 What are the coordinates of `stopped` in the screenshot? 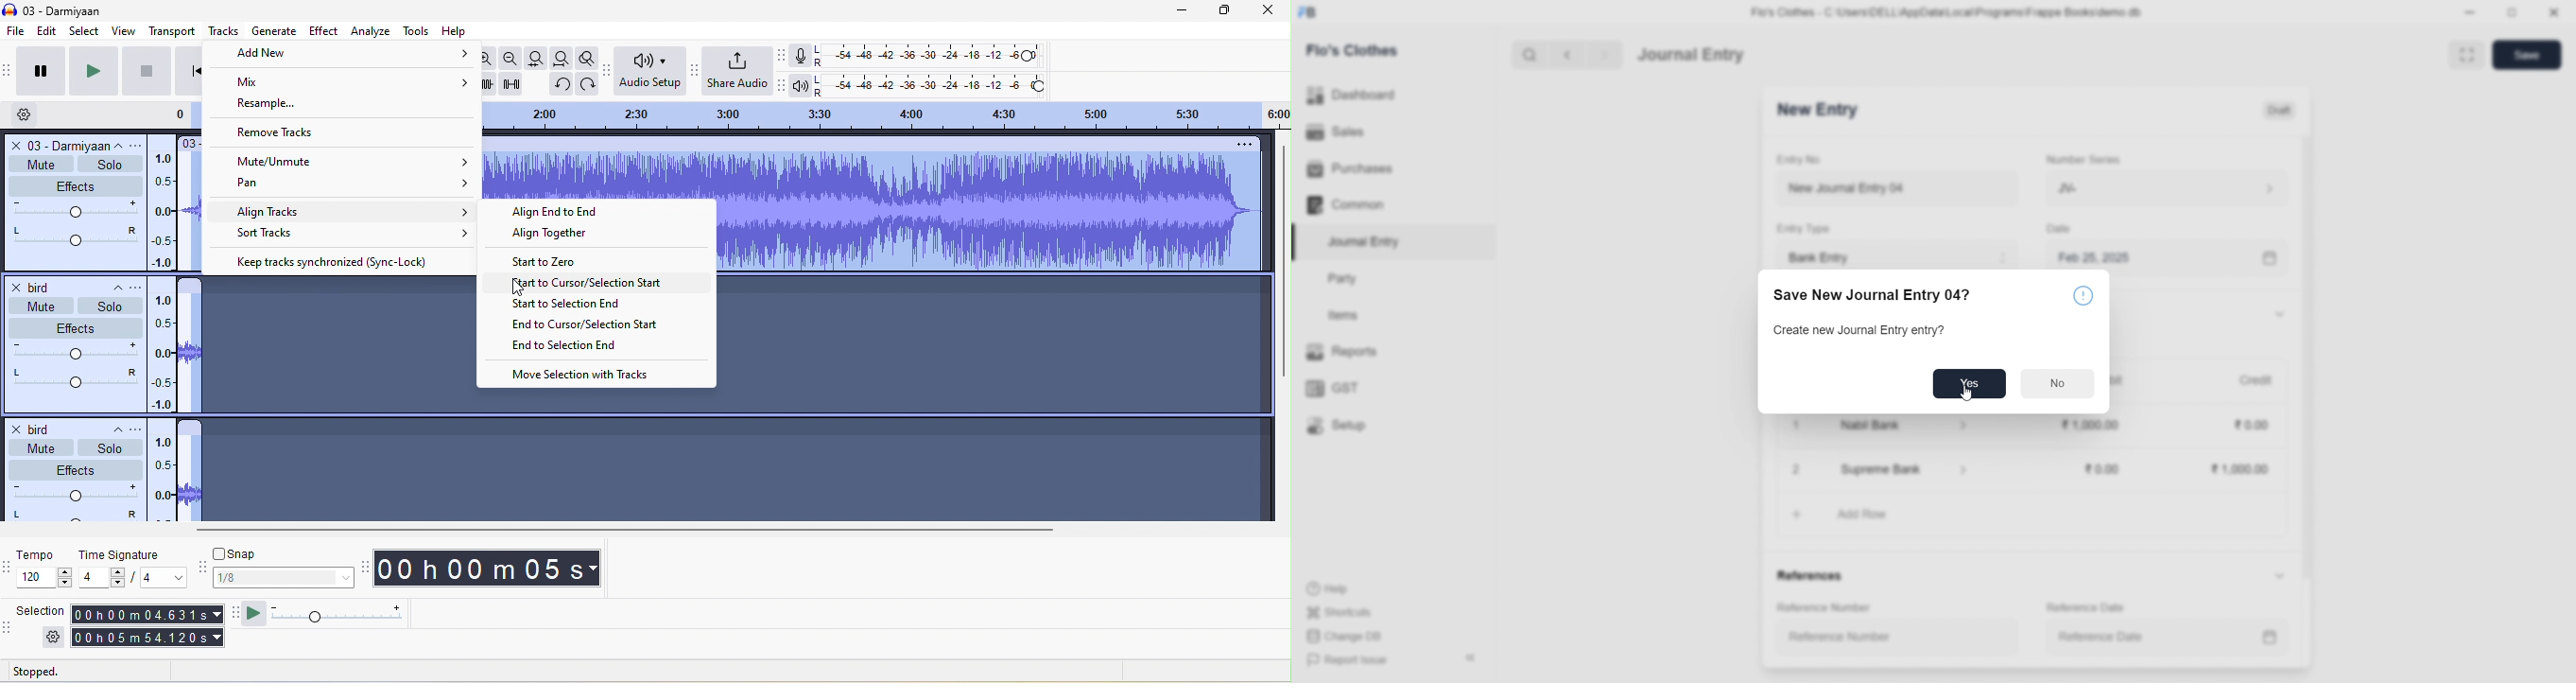 It's located at (58, 671).